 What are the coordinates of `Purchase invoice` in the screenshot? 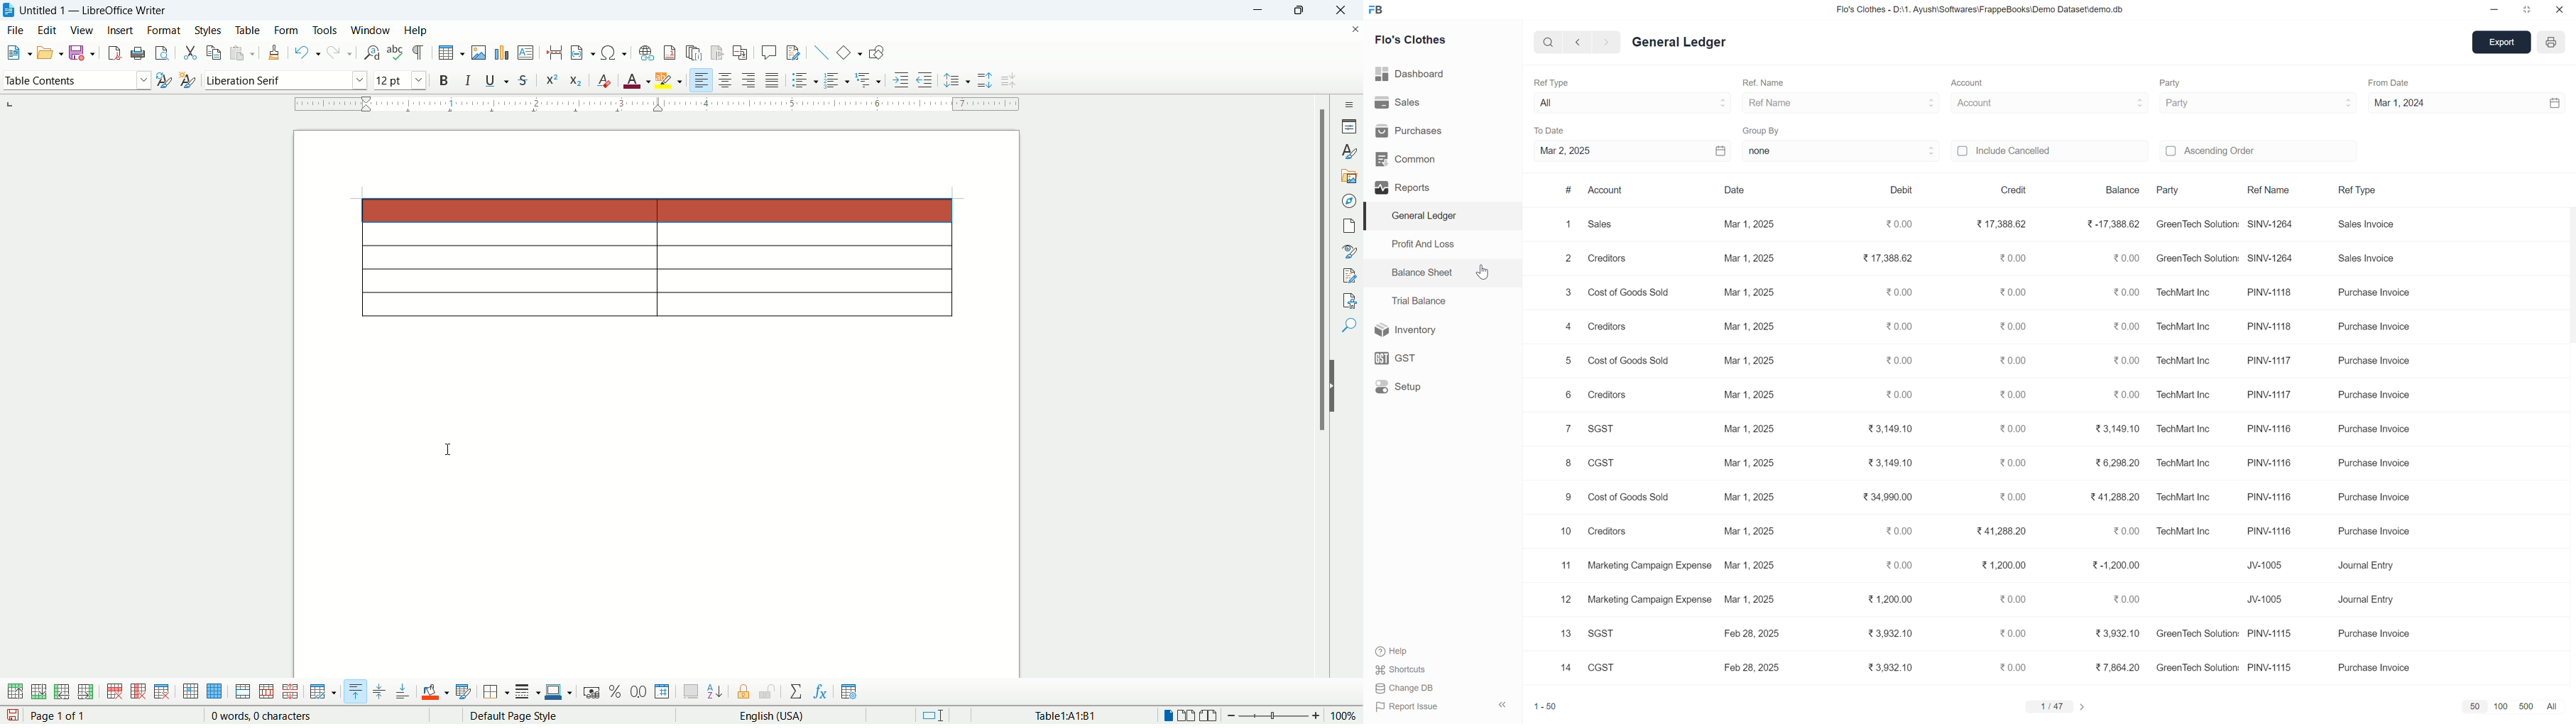 It's located at (2371, 292).